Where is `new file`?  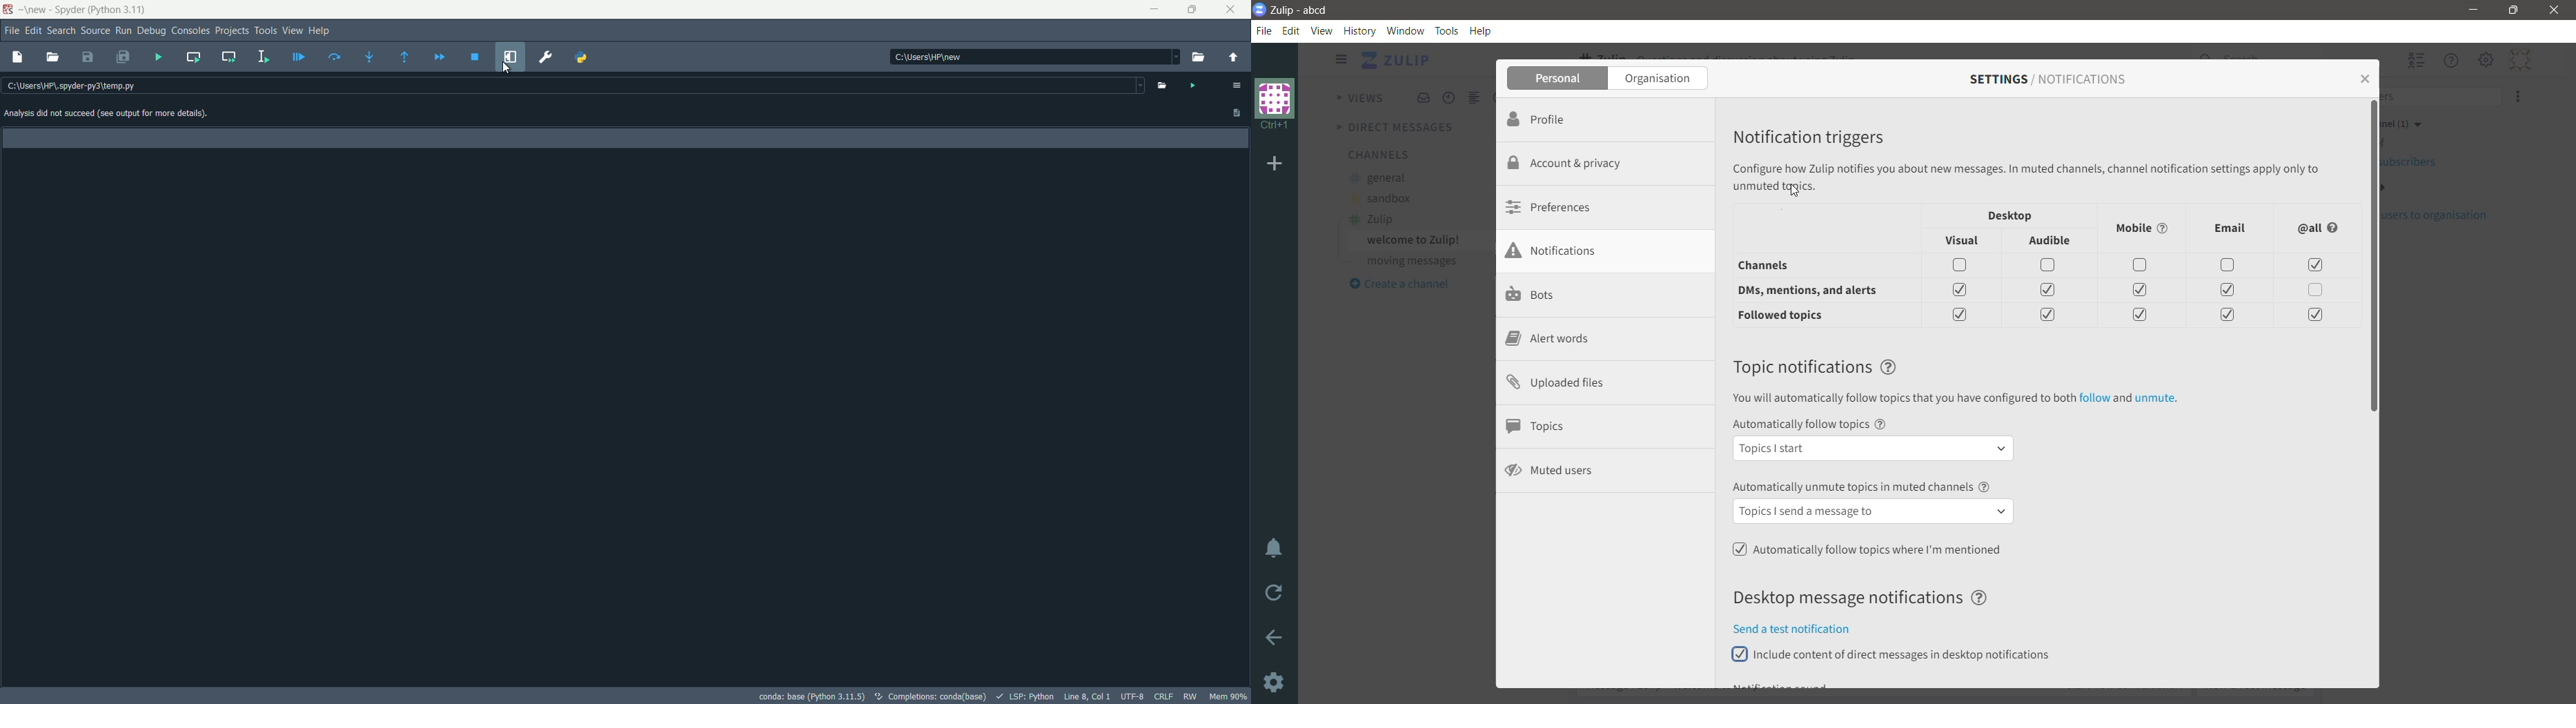 new file is located at coordinates (19, 57).